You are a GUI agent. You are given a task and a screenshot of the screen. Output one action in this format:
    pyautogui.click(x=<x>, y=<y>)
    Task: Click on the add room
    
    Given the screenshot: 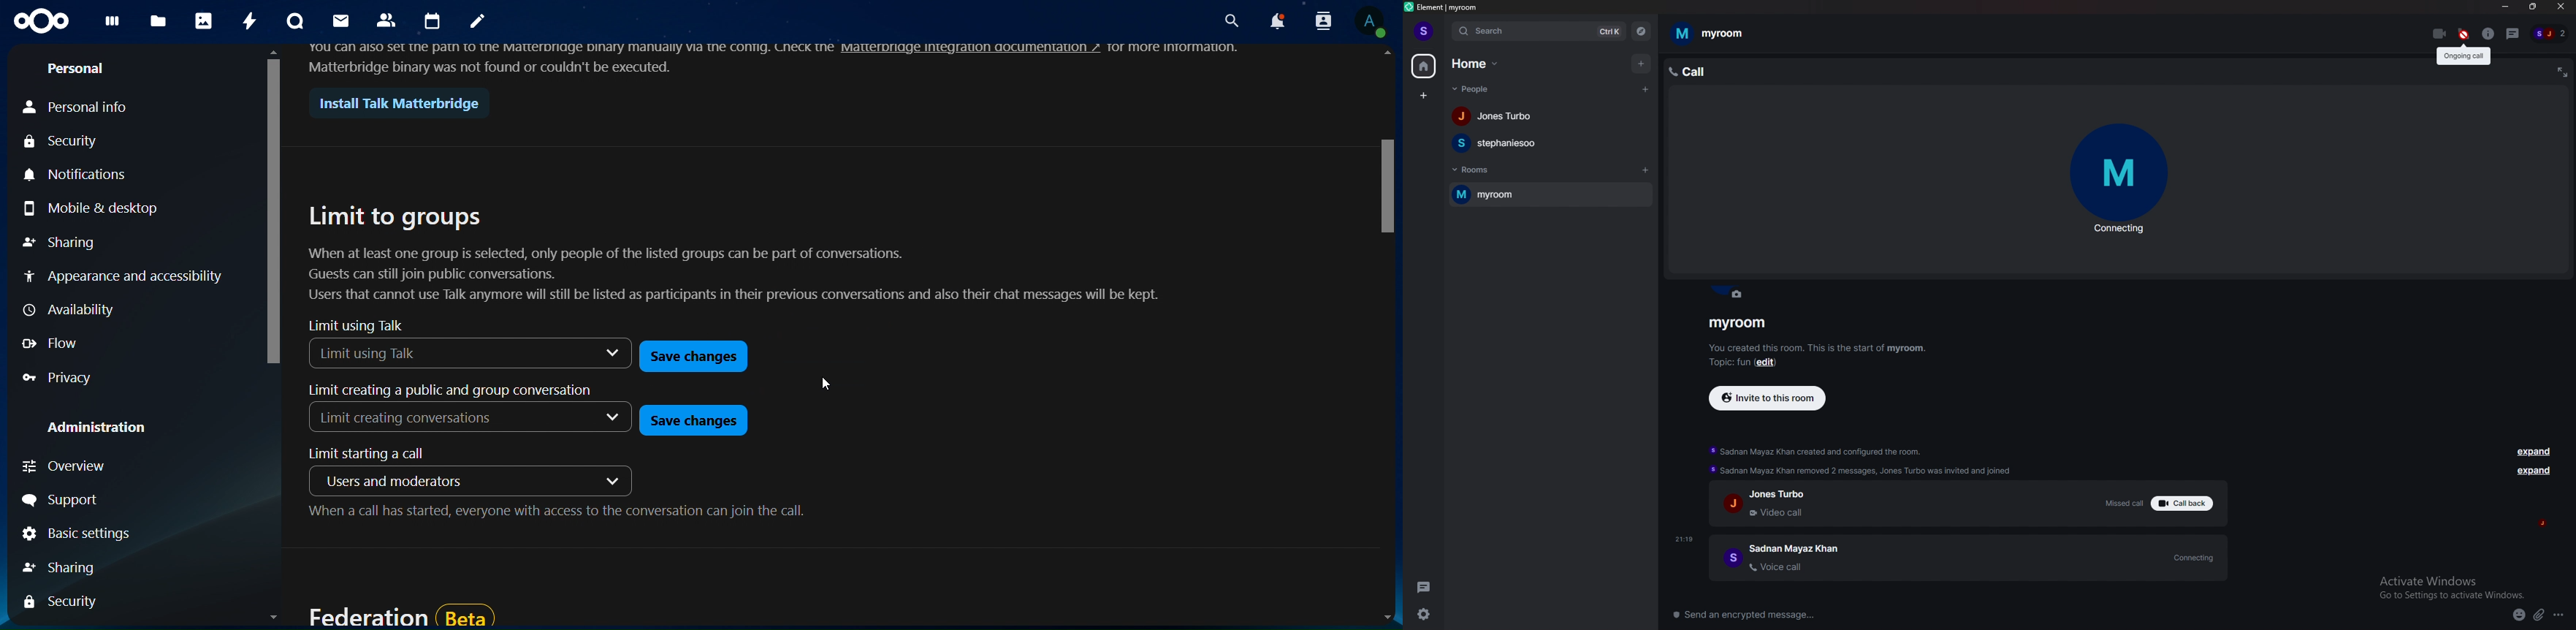 What is the action you would take?
    pyautogui.click(x=1648, y=174)
    